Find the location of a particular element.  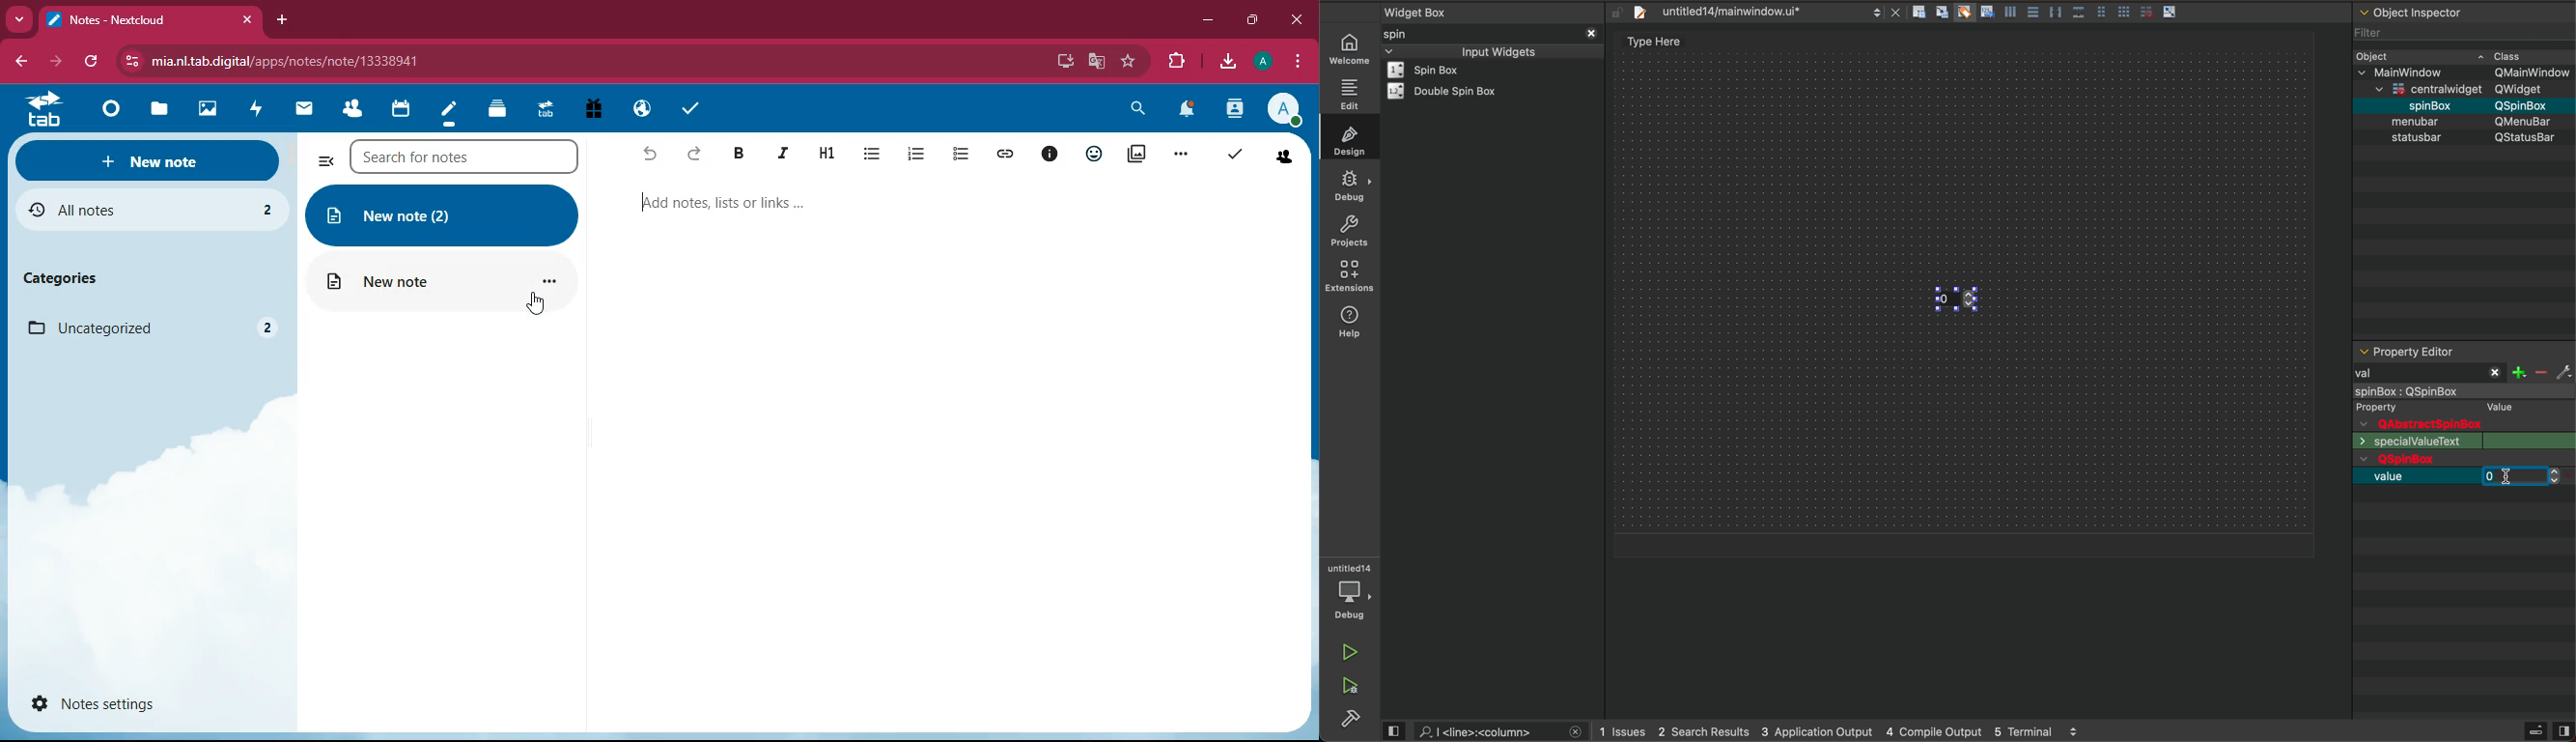

italic is located at coordinates (786, 154).